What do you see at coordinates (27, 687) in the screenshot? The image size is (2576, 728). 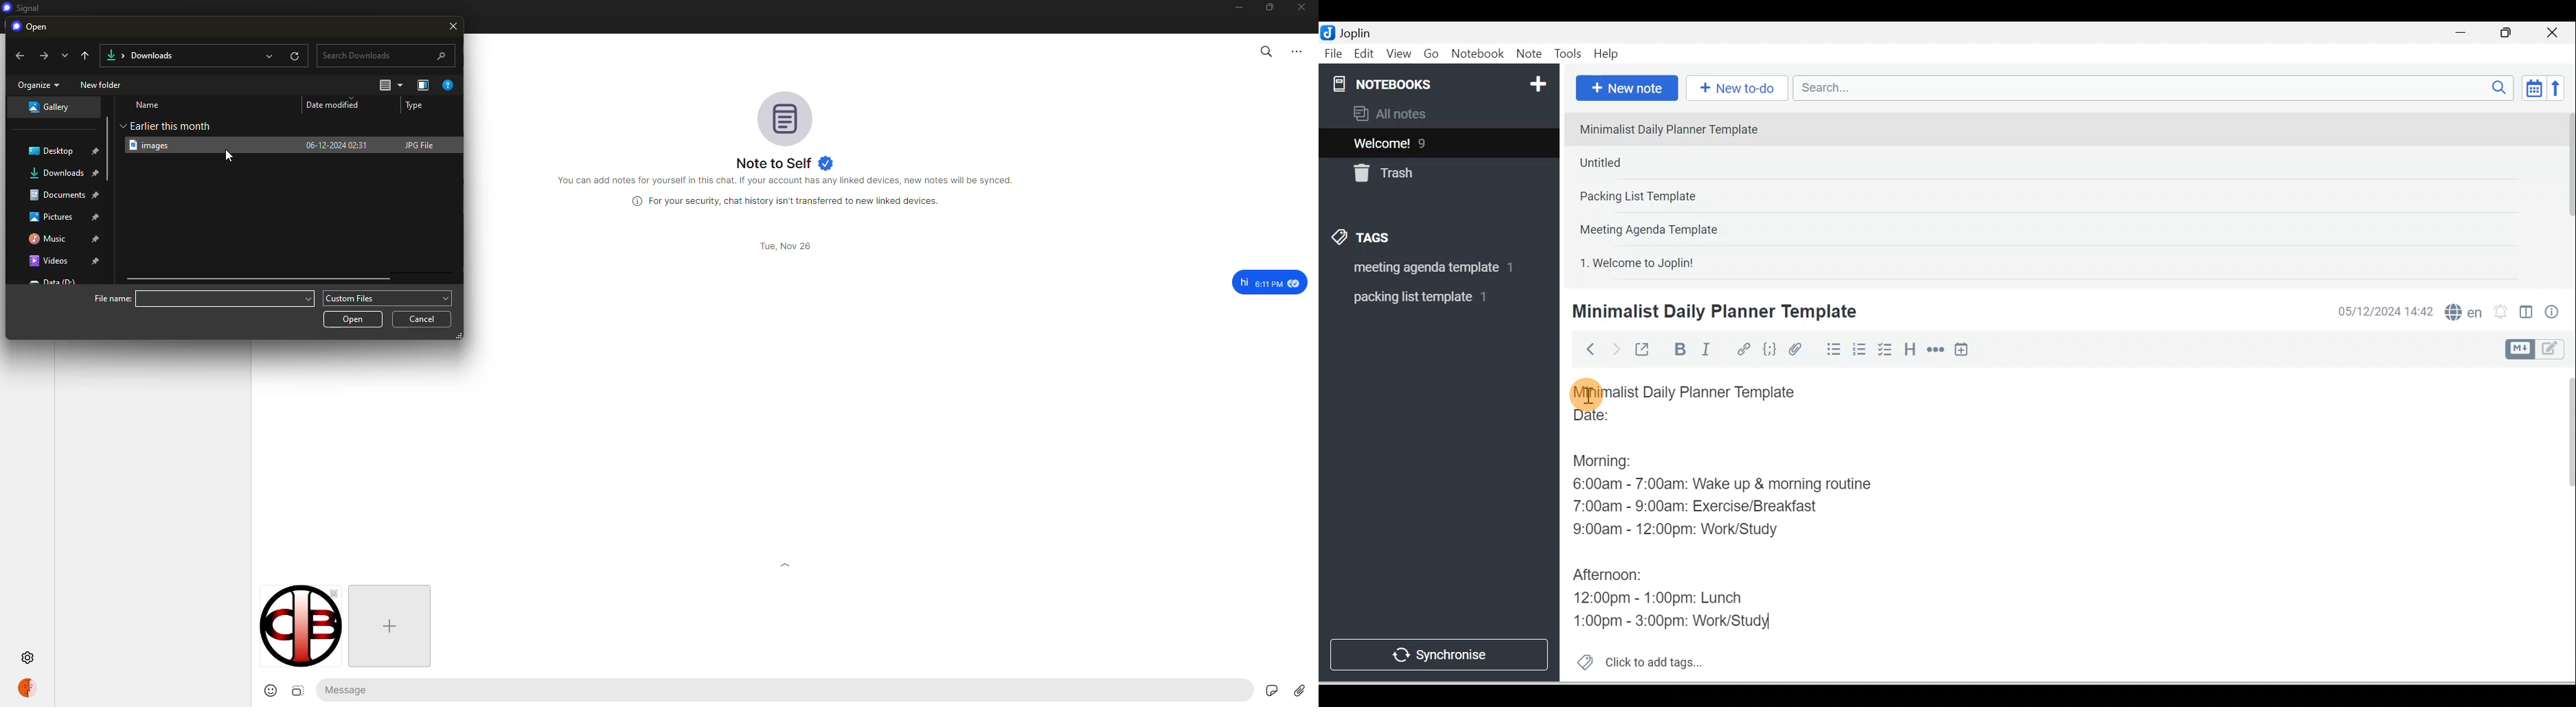 I see `profile` at bounding box center [27, 687].